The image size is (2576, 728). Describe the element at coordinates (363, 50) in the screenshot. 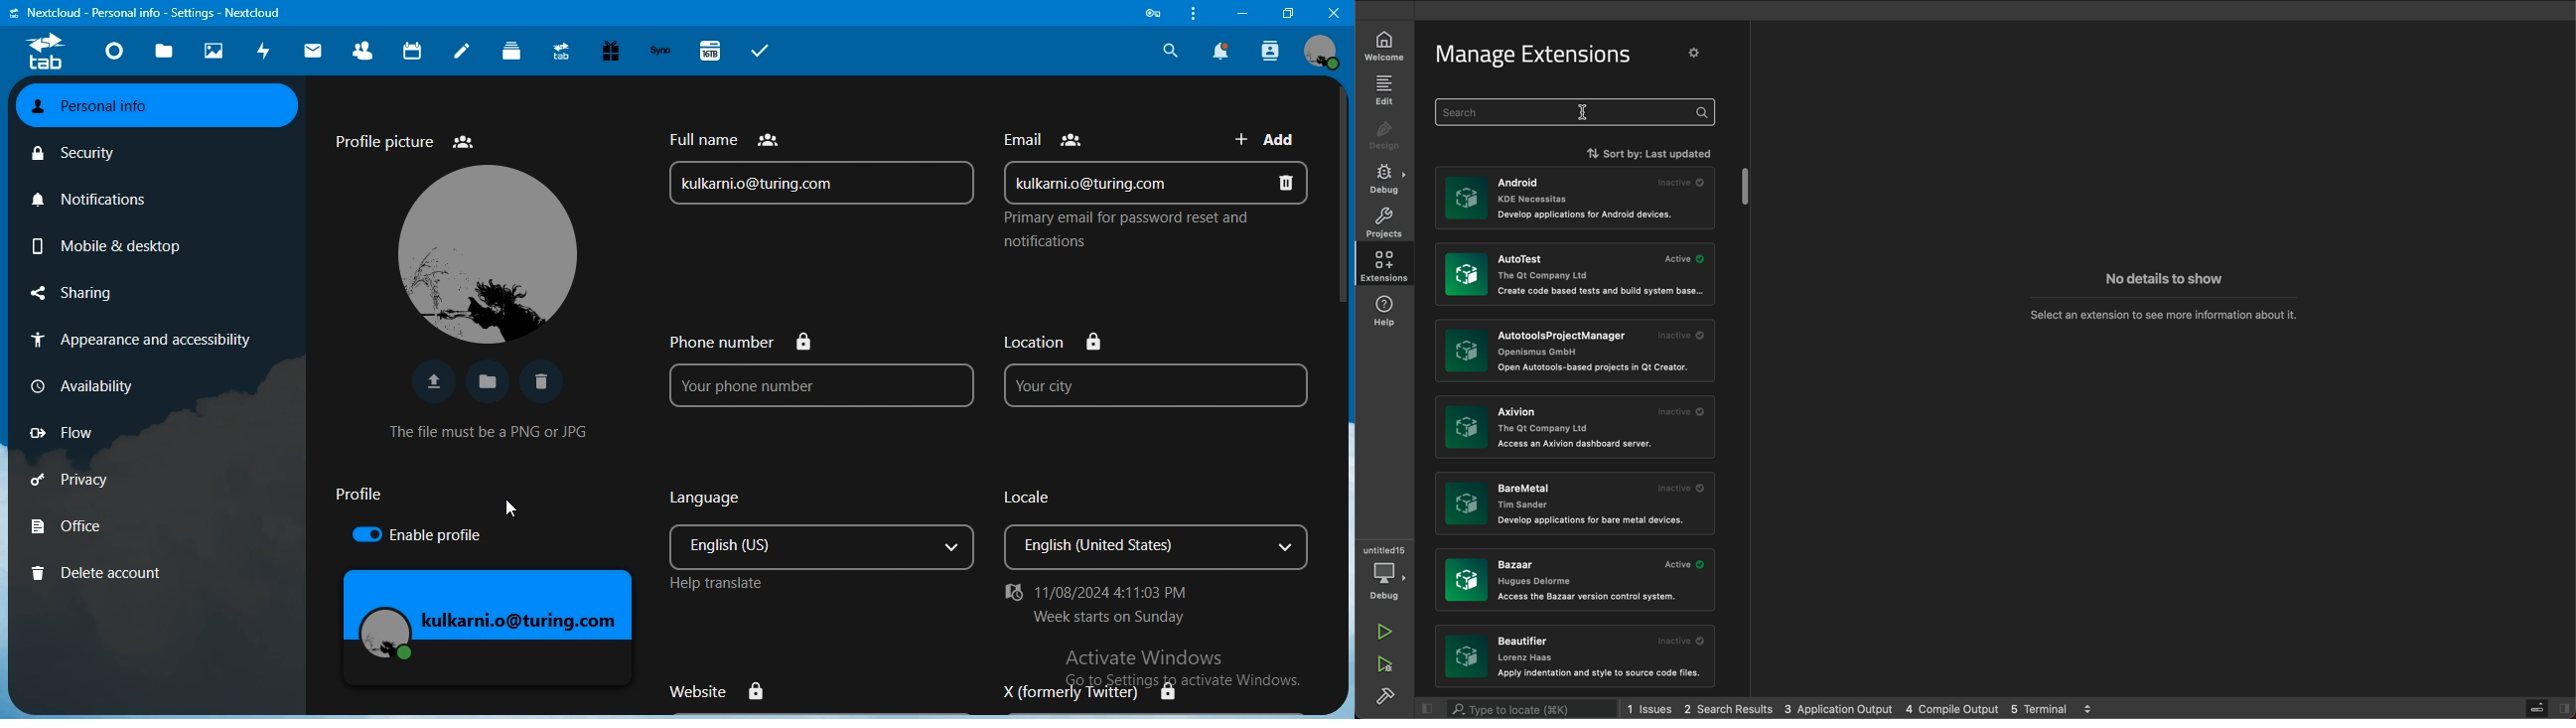

I see `contact` at that location.